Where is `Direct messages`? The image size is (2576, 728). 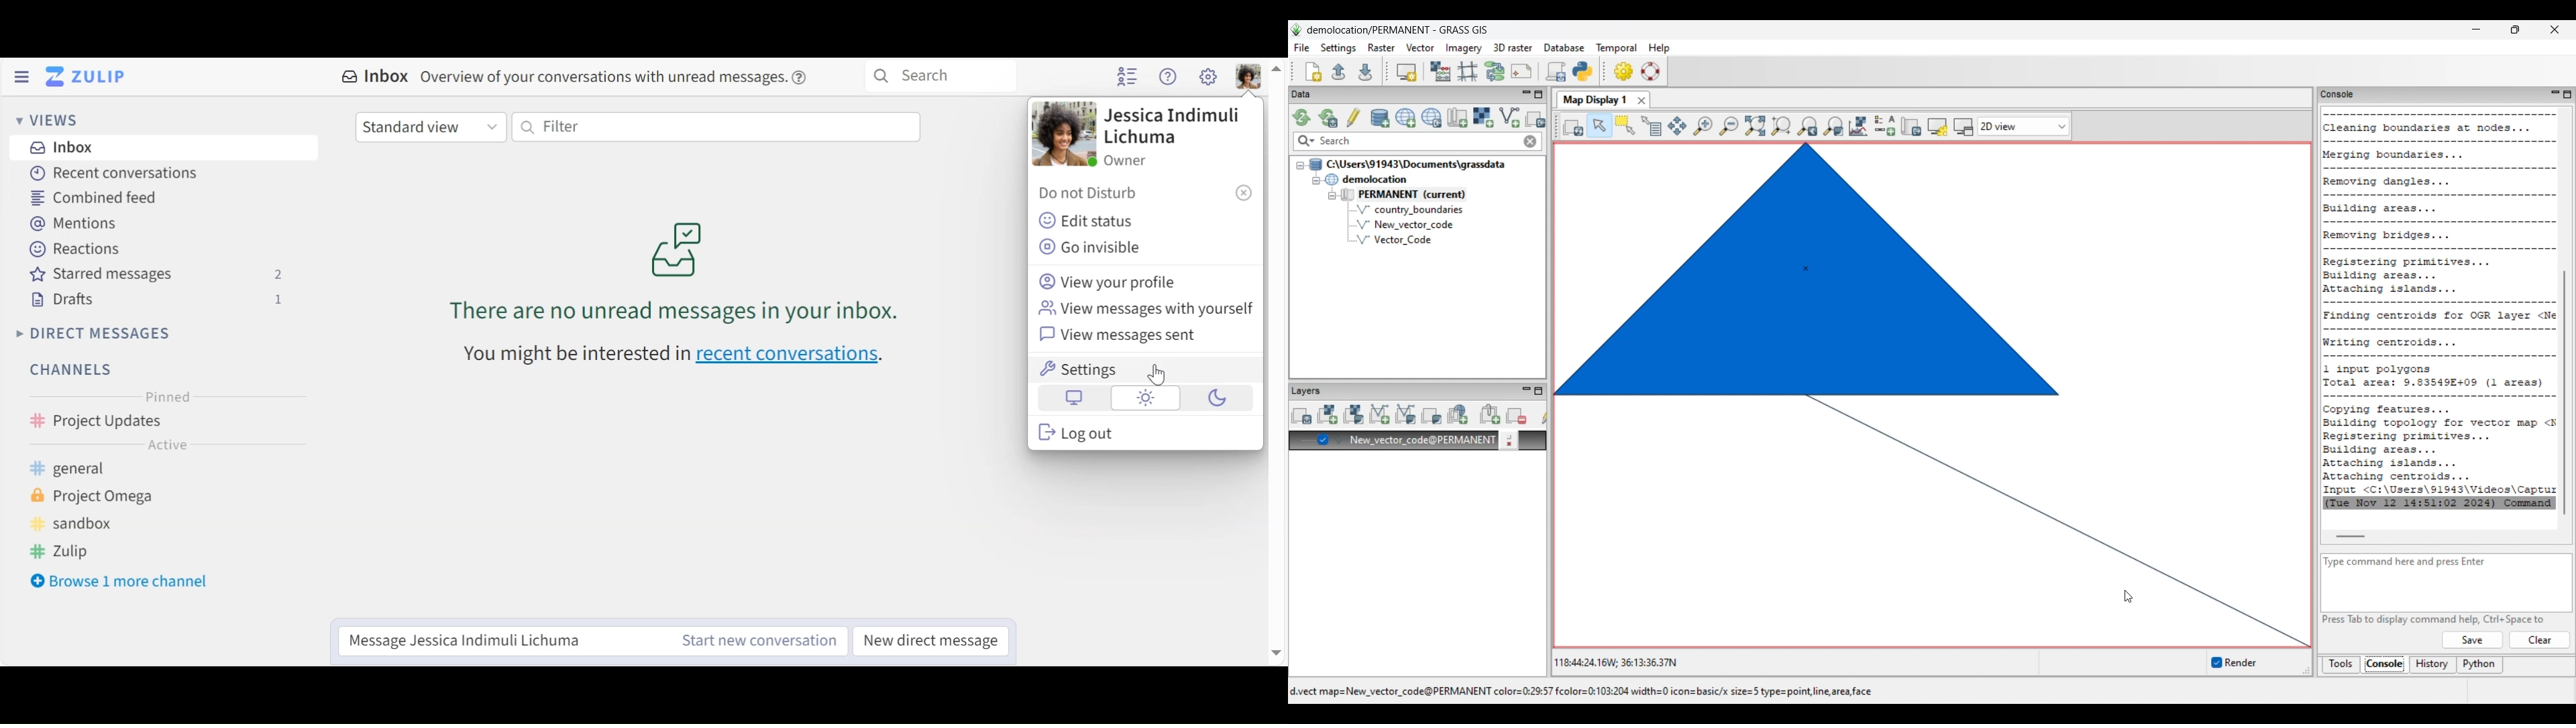 Direct messages is located at coordinates (98, 333).